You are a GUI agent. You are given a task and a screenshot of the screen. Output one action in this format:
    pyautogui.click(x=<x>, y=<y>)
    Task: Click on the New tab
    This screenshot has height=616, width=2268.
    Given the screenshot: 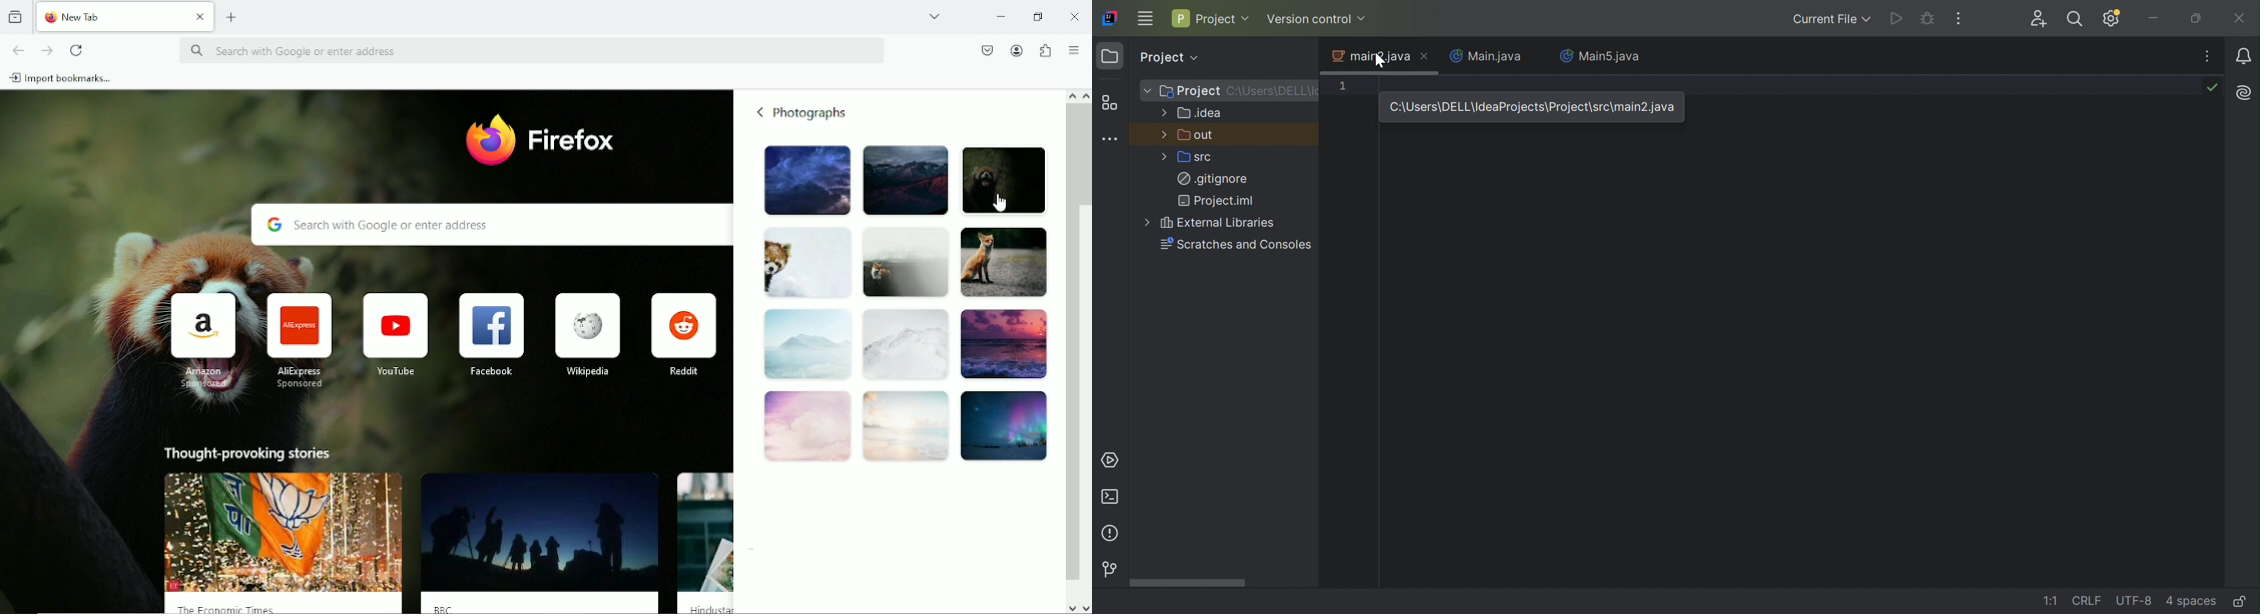 What is the action you would take?
    pyautogui.click(x=110, y=16)
    